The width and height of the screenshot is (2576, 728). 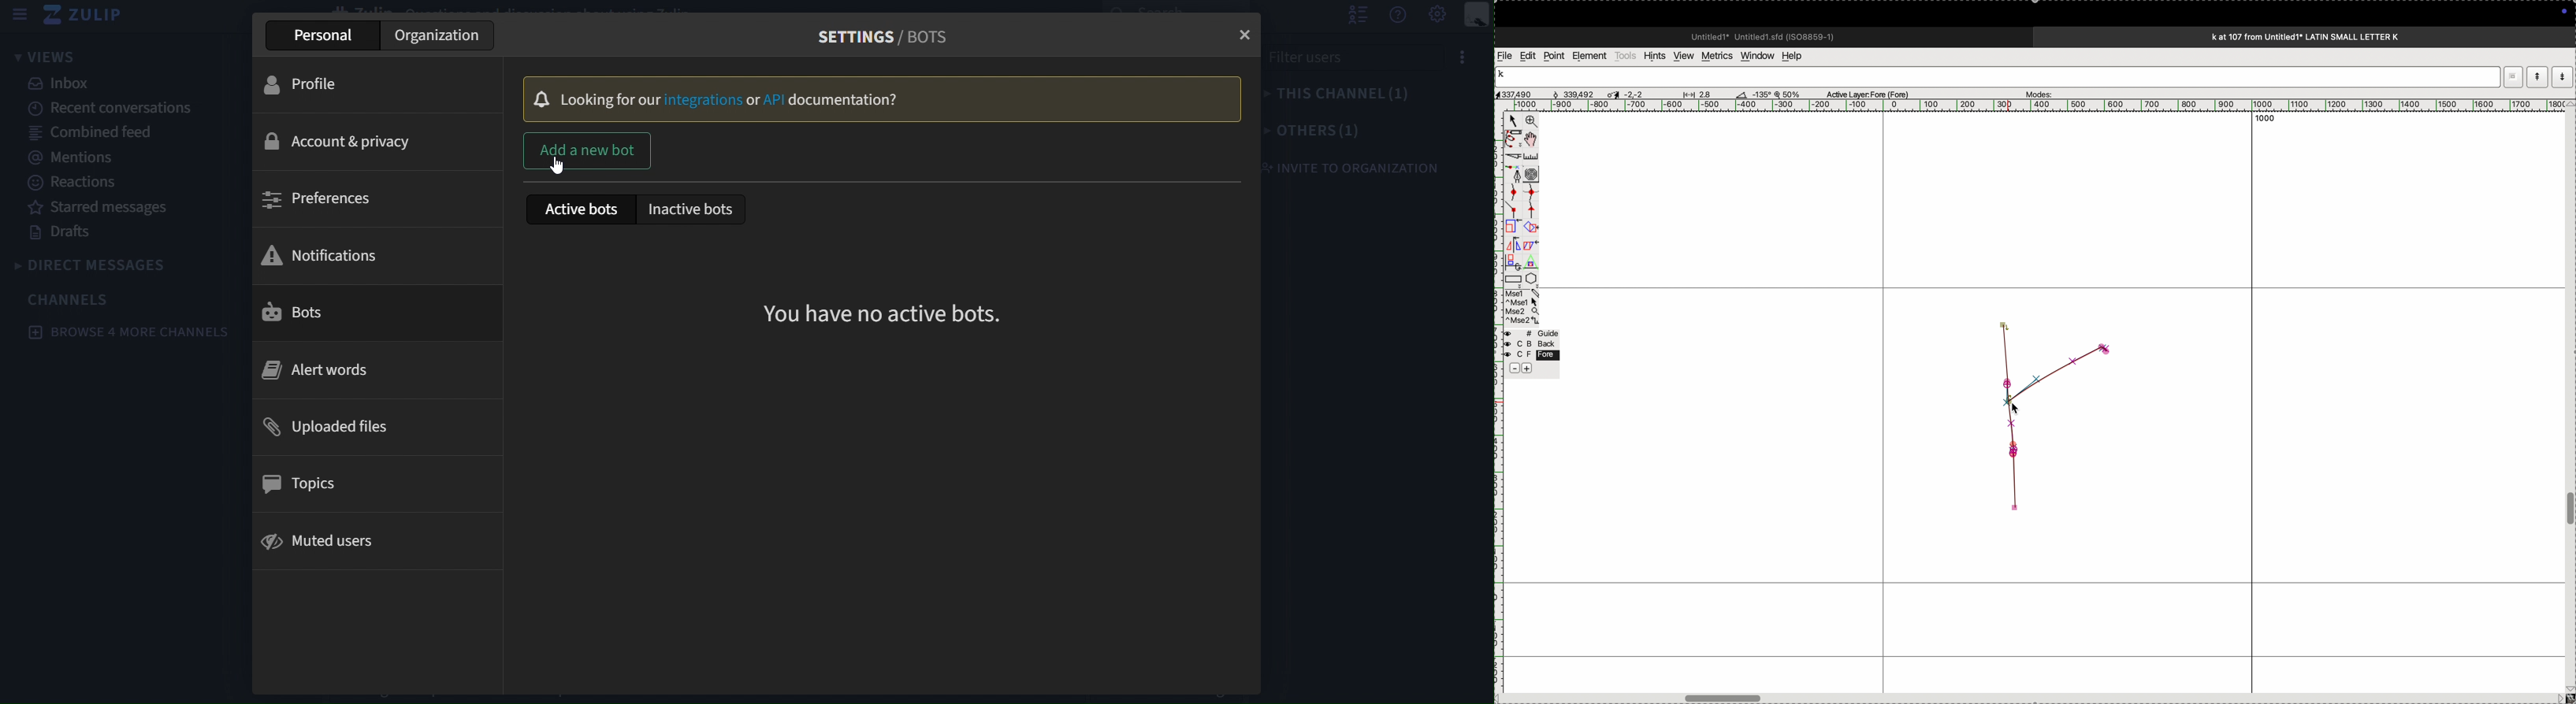 I want to click on You have no active bot., so click(x=883, y=313).